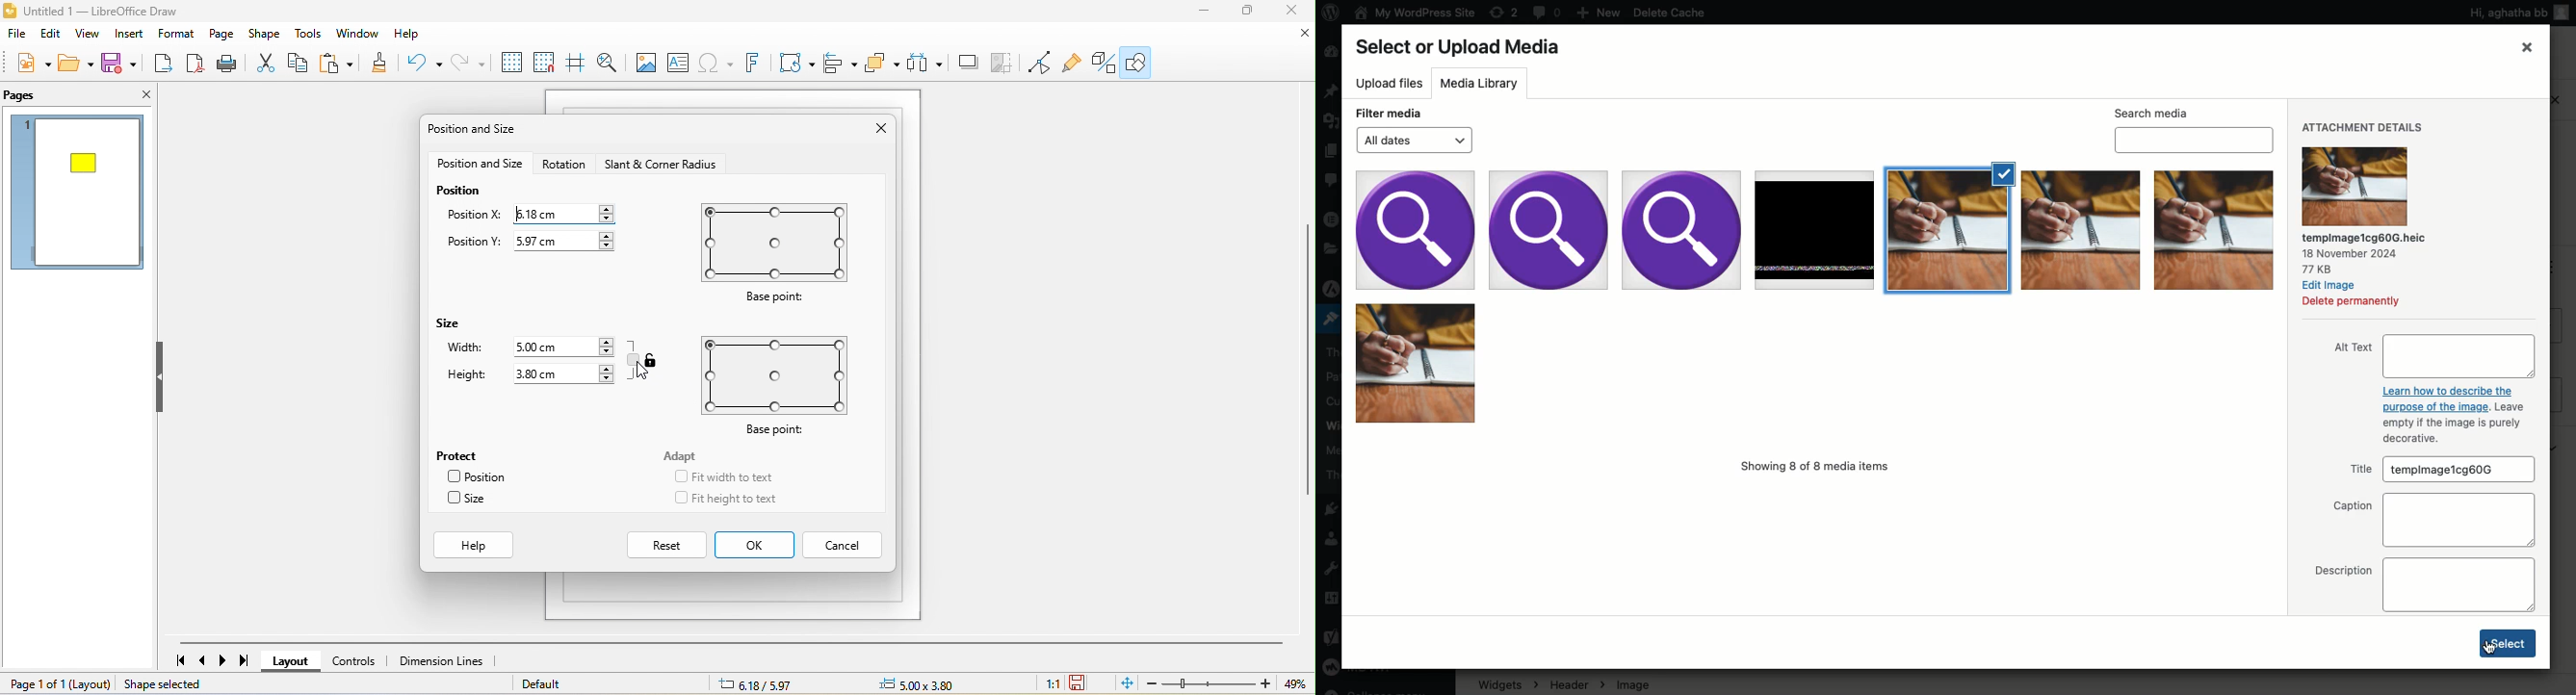 The height and width of the screenshot is (700, 2576). What do you see at coordinates (135, 93) in the screenshot?
I see `close` at bounding box center [135, 93].